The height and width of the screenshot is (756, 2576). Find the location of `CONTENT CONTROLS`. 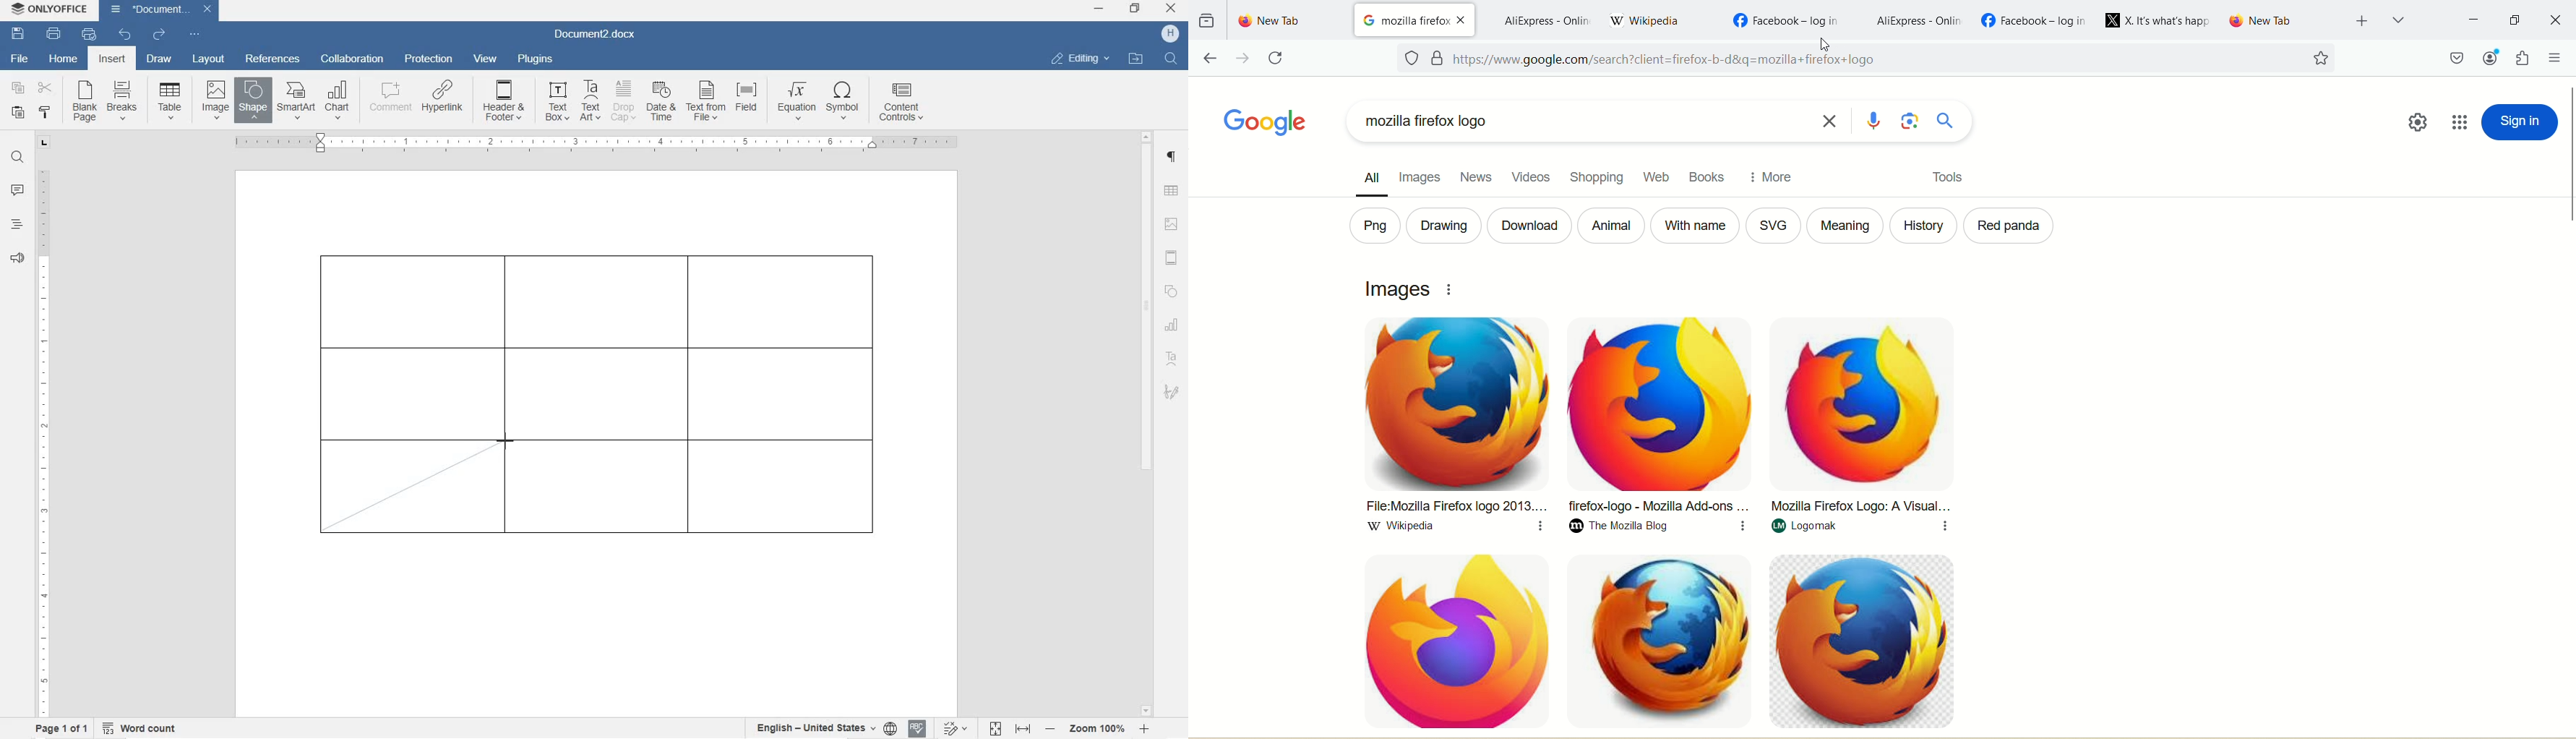

CONTENT CONTROLS is located at coordinates (899, 104).